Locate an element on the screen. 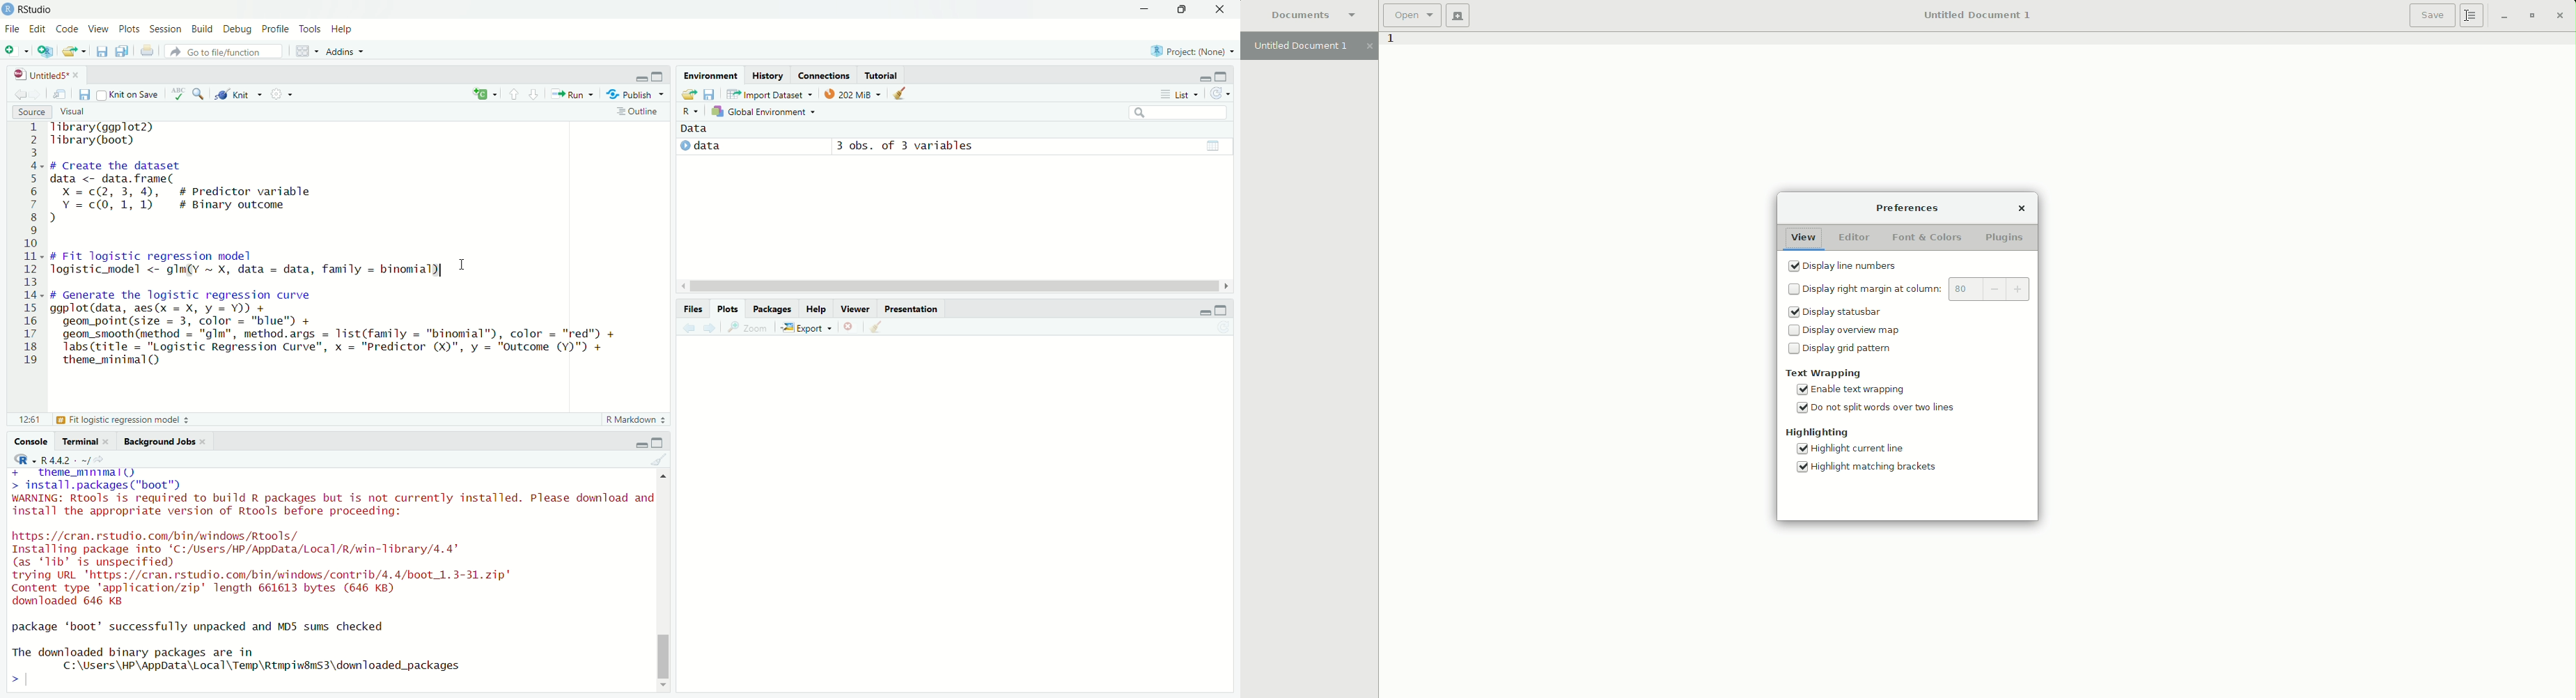 The image size is (2576, 700). Addins is located at coordinates (346, 51).